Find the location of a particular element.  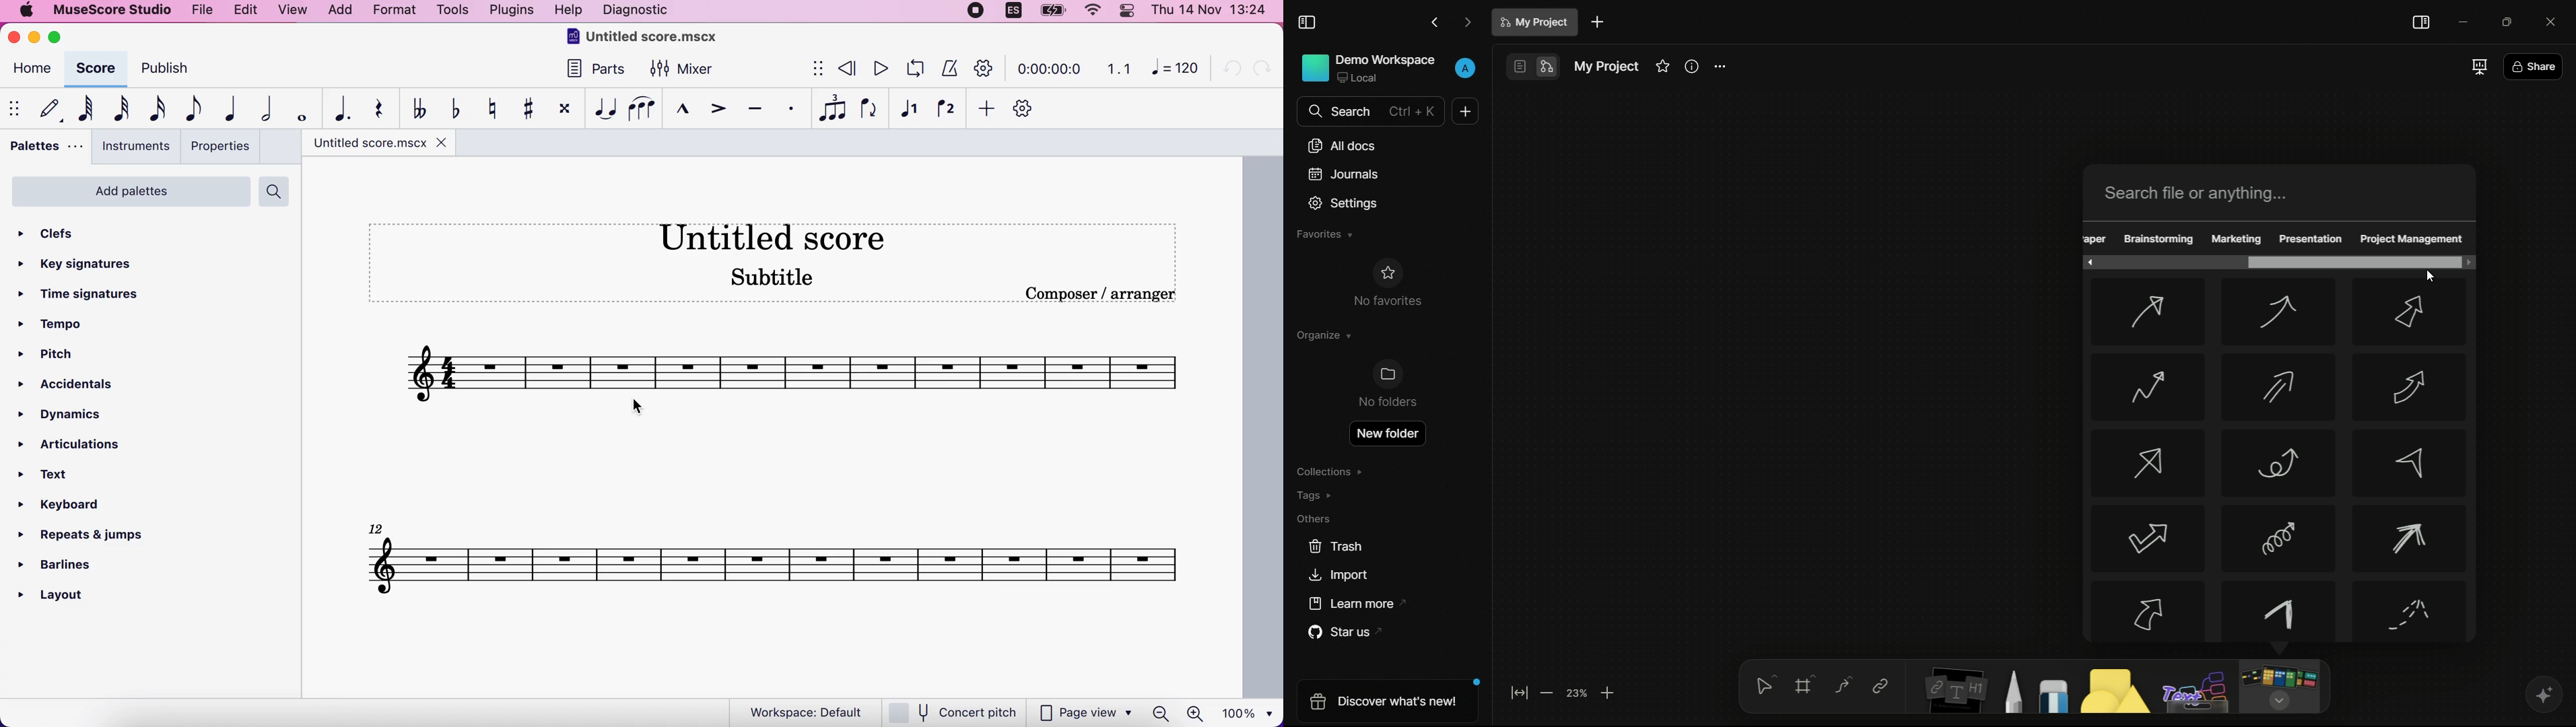

scroll right is located at coordinates (2466, 262).